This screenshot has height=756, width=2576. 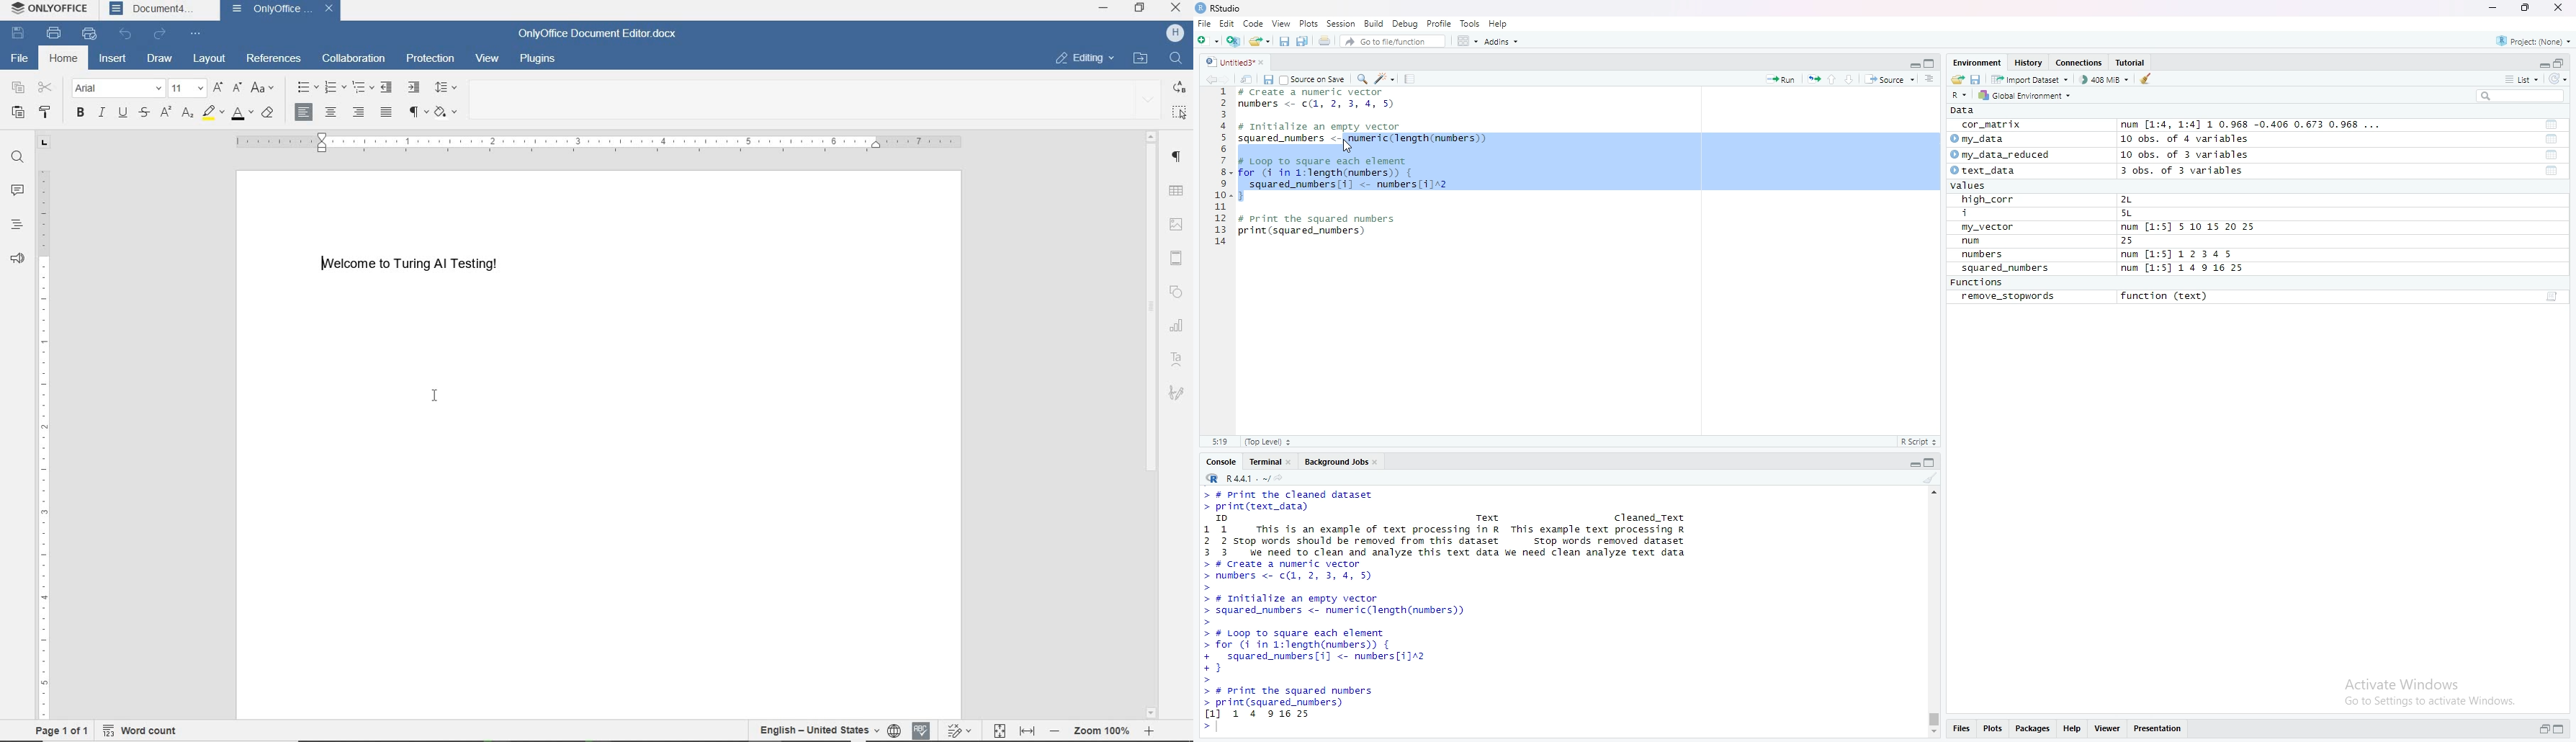 What do you see at coordinates (1349, 146) in the screenshot?
I see `cursor` at bounding box center [1349, 146].